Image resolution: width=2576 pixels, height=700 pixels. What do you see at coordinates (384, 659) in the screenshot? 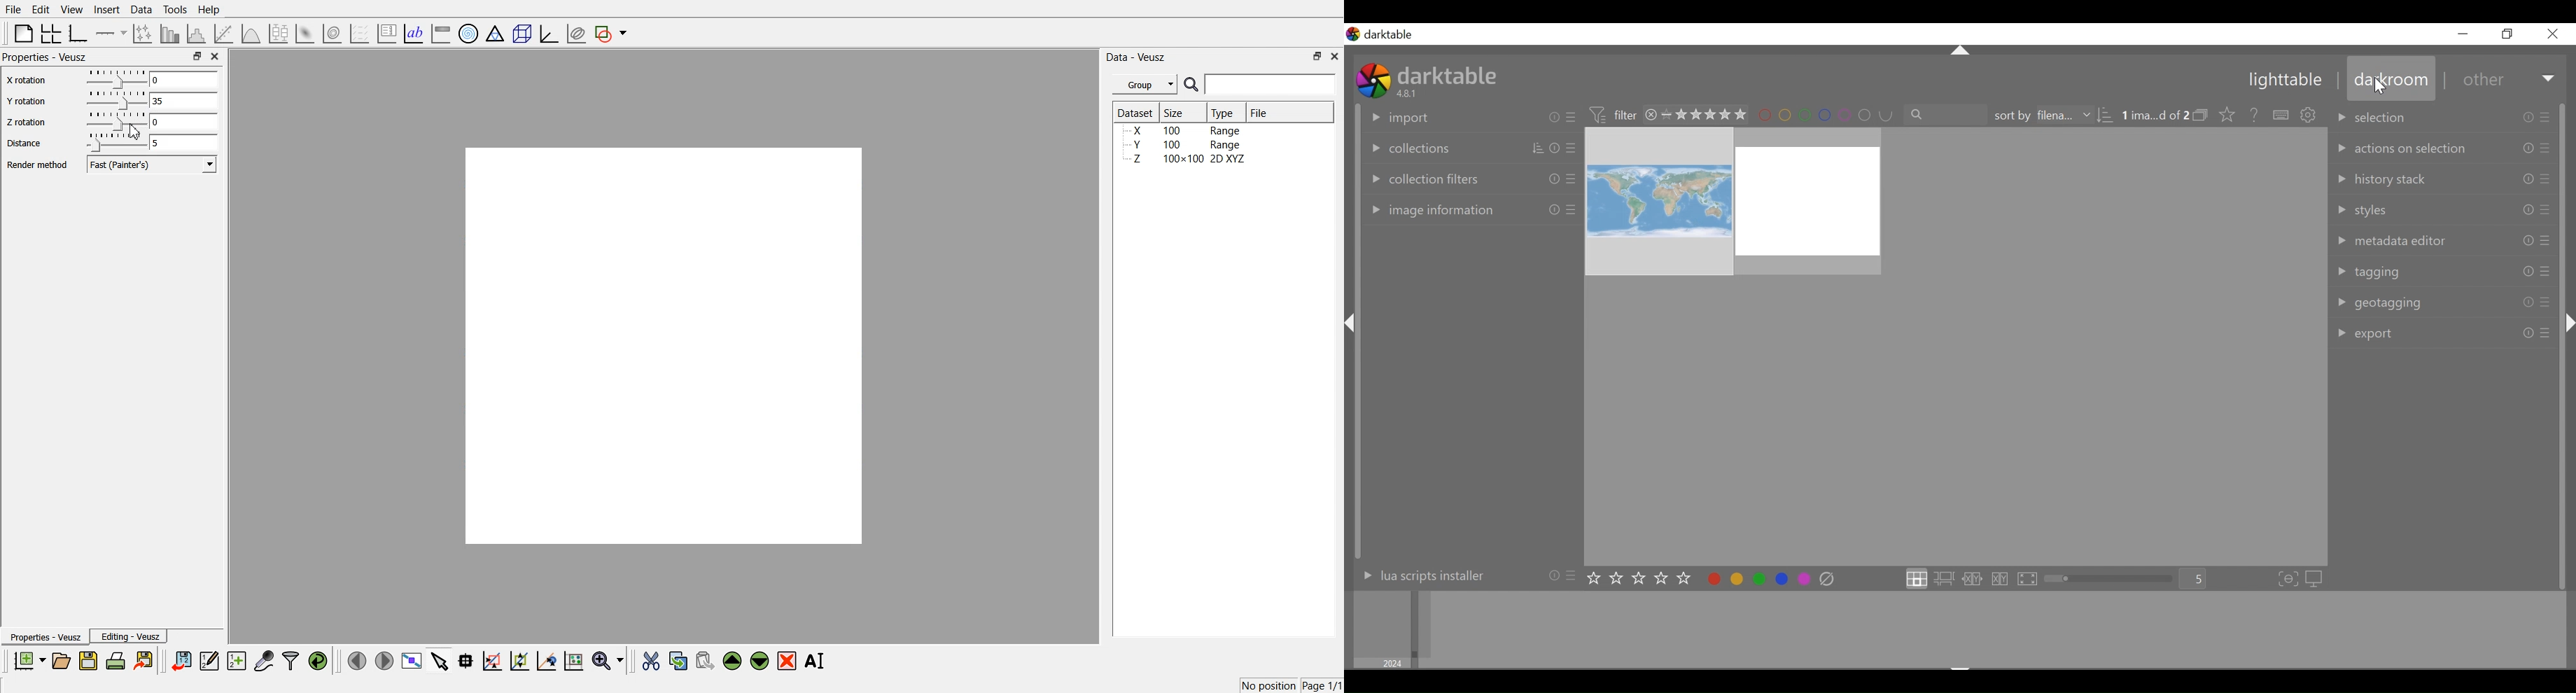
I see `Move to the next page` at bounding box center [384, 659].